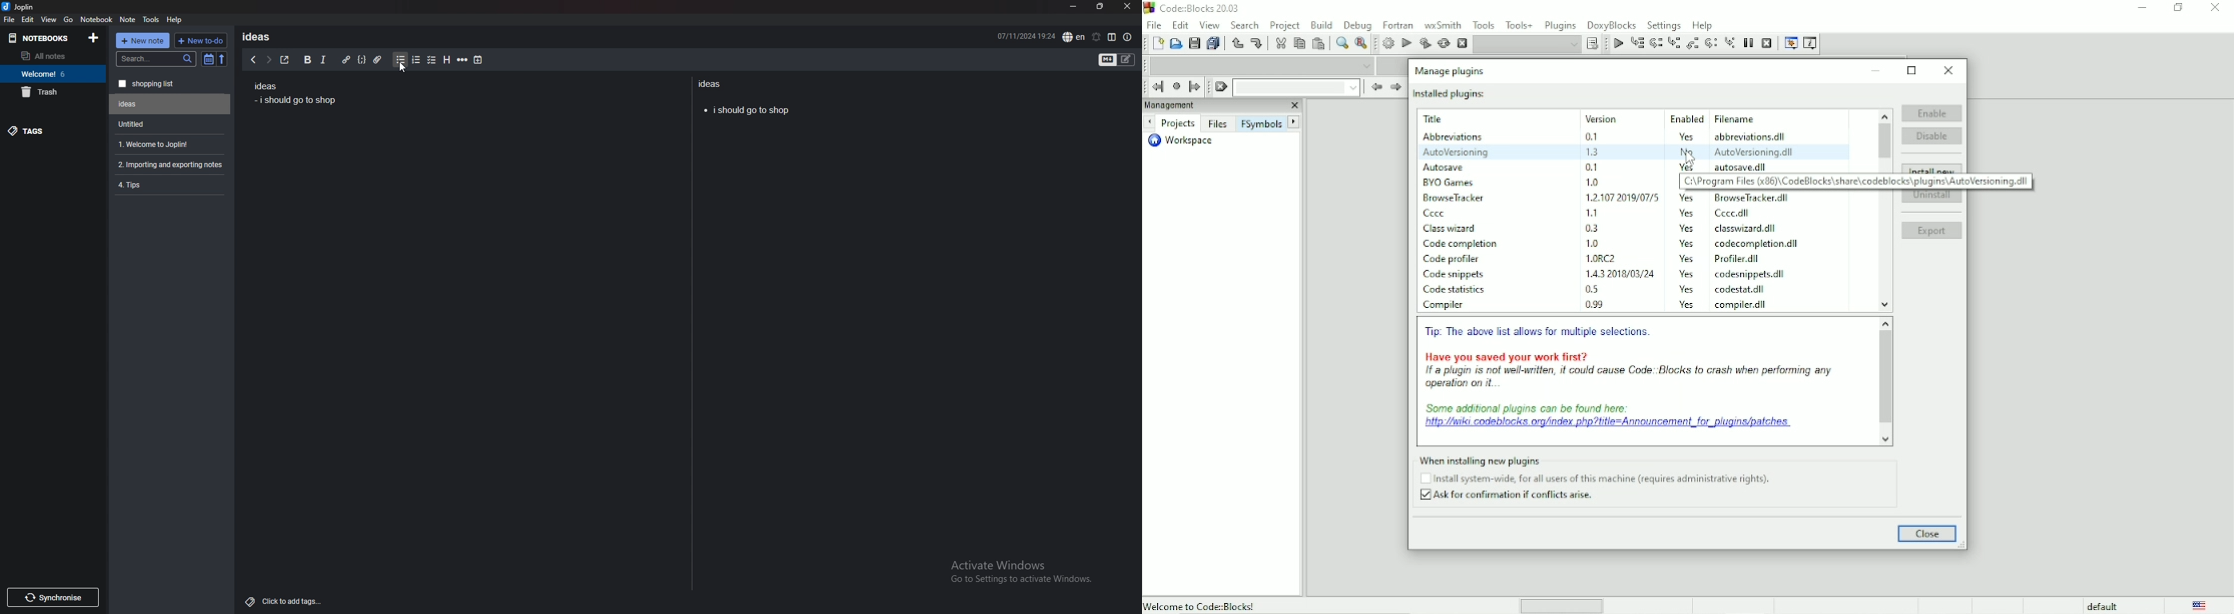 The height and width of the screenshot is (616, 2240). What do you see at coordinates (1209, 25) in the screenshot?
I see `View` at bounding box center [1209, 25].